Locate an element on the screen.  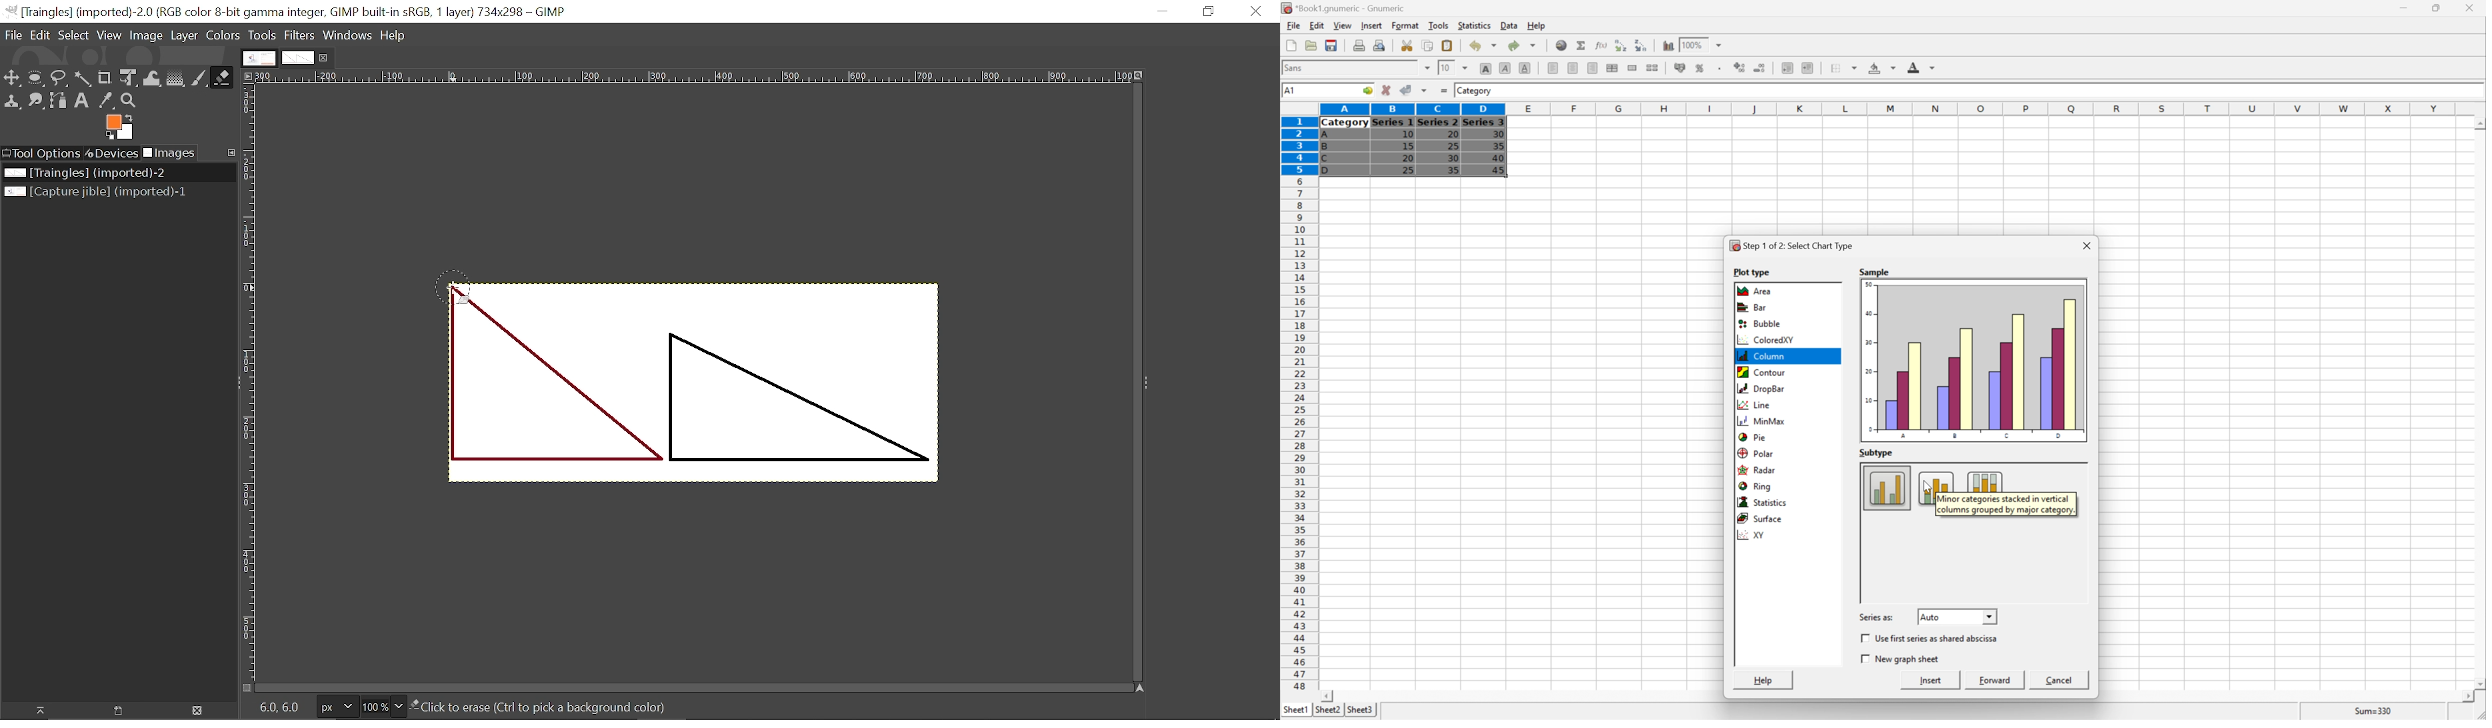
Checkbox is located at coordinates (1864, 638).